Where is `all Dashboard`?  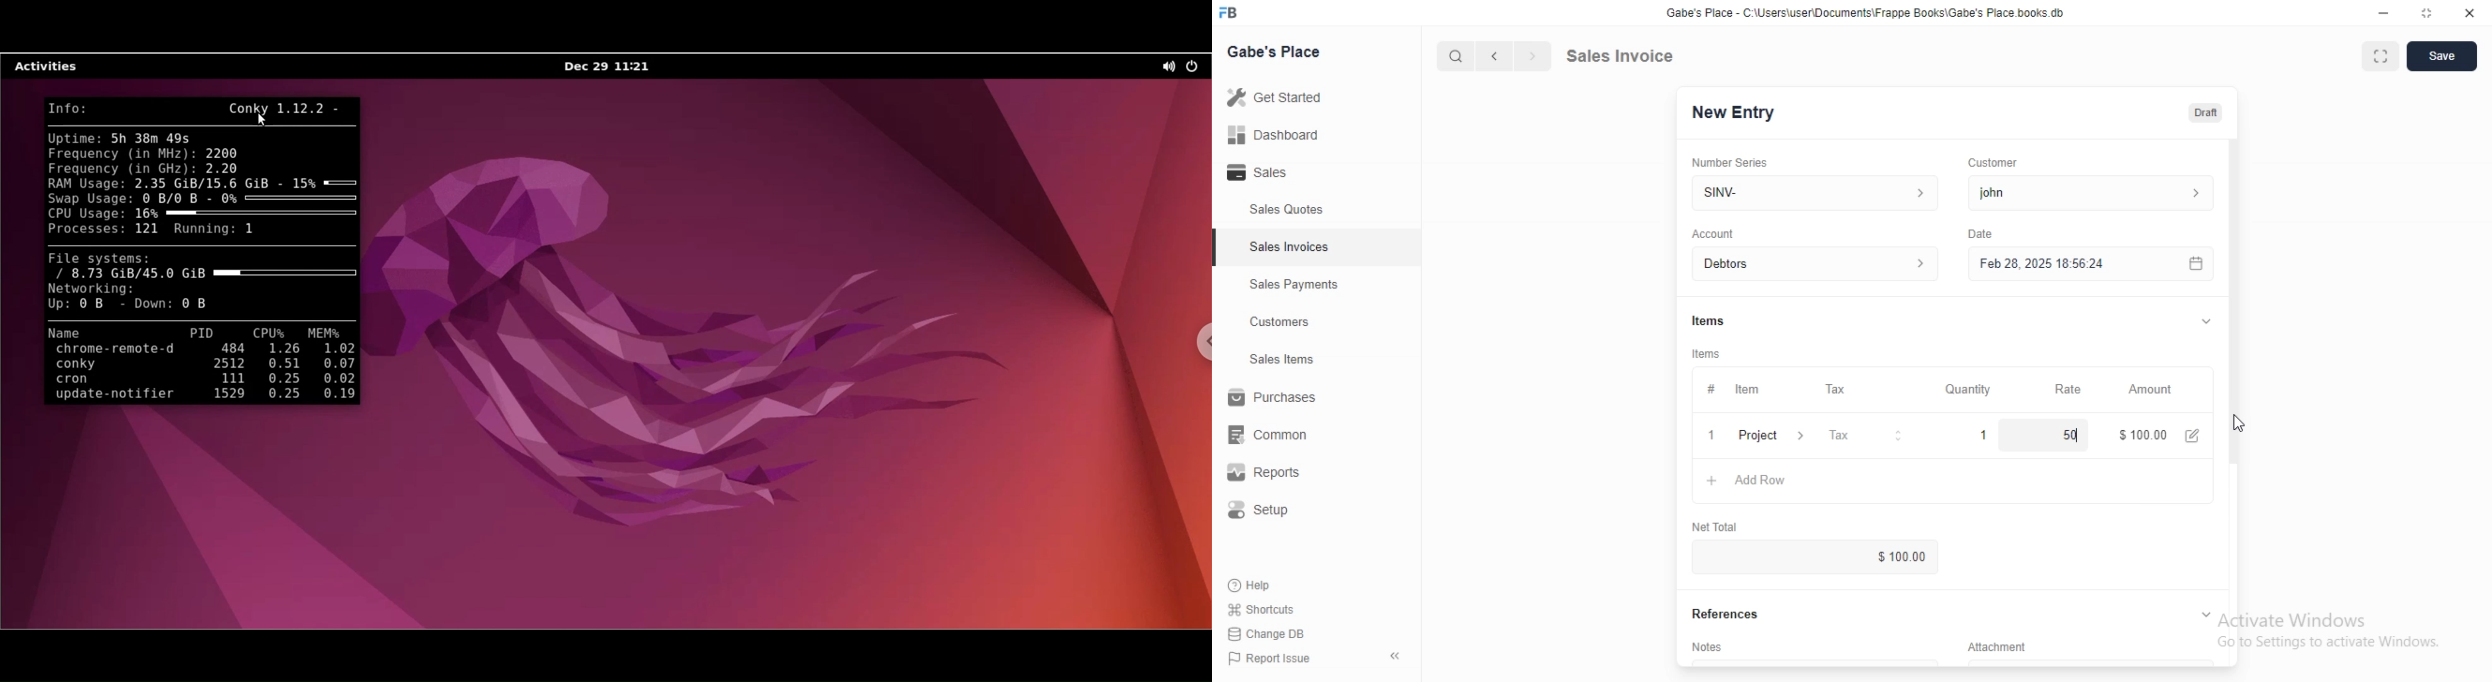
all Dashboard is located at coordinates (1281, 141).